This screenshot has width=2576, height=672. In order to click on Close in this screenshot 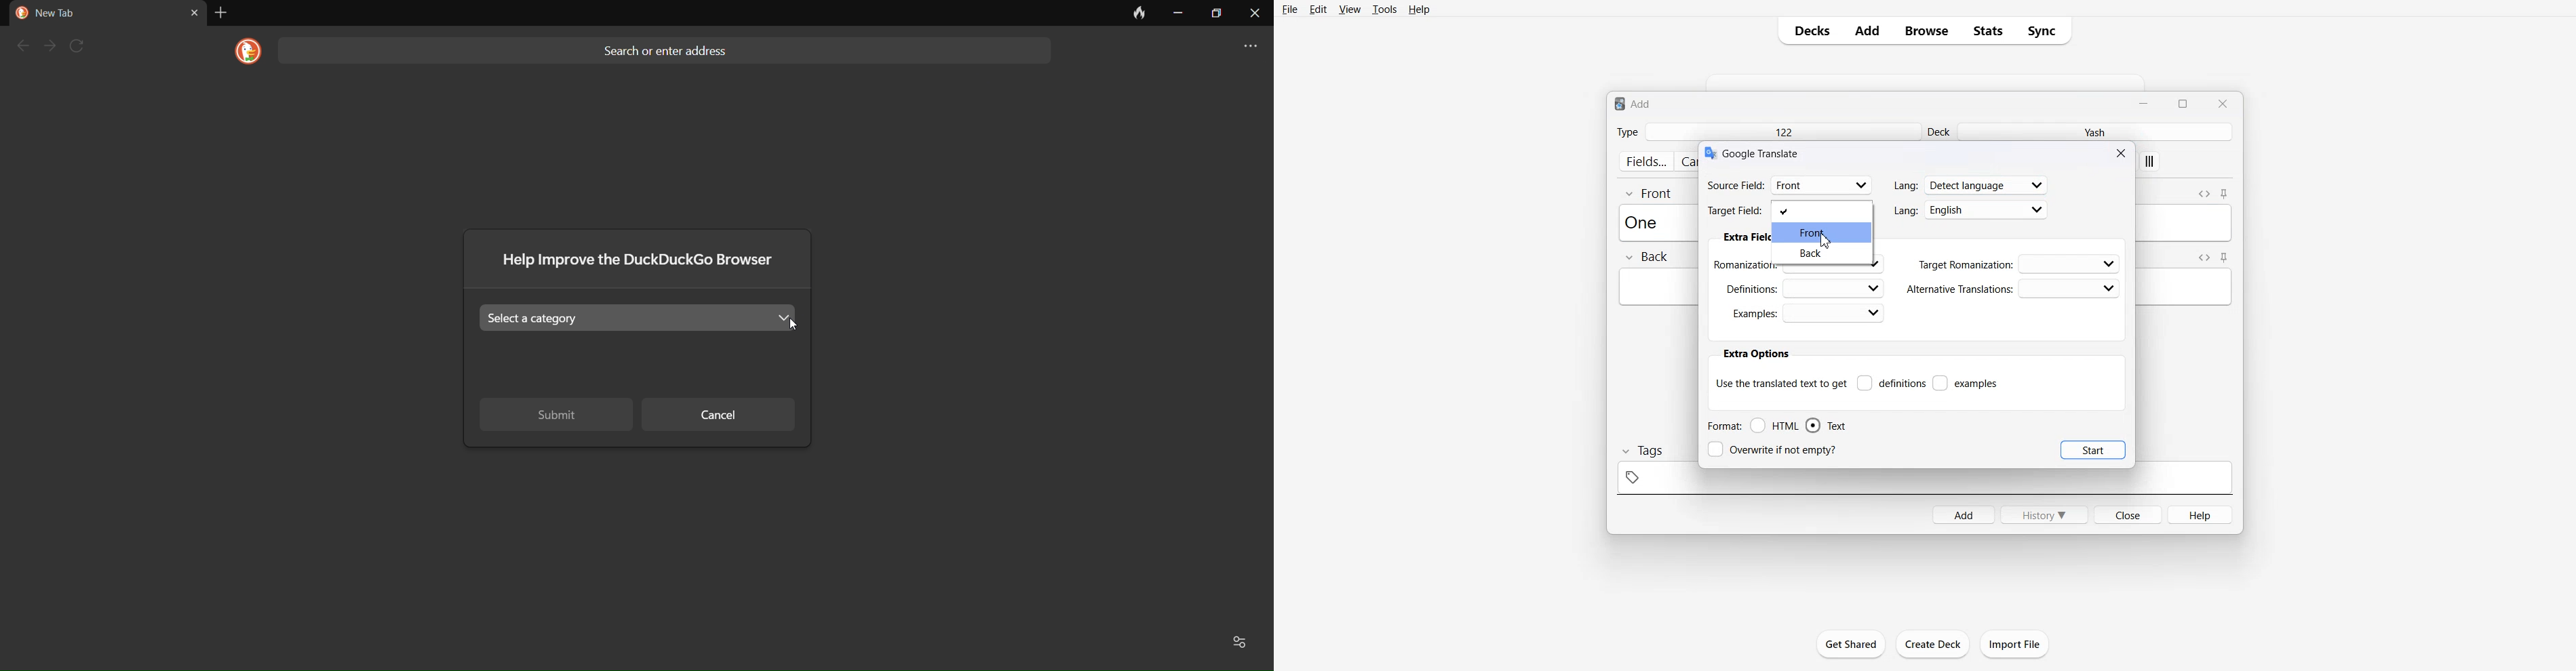, I will do `click(2127, 514)`.